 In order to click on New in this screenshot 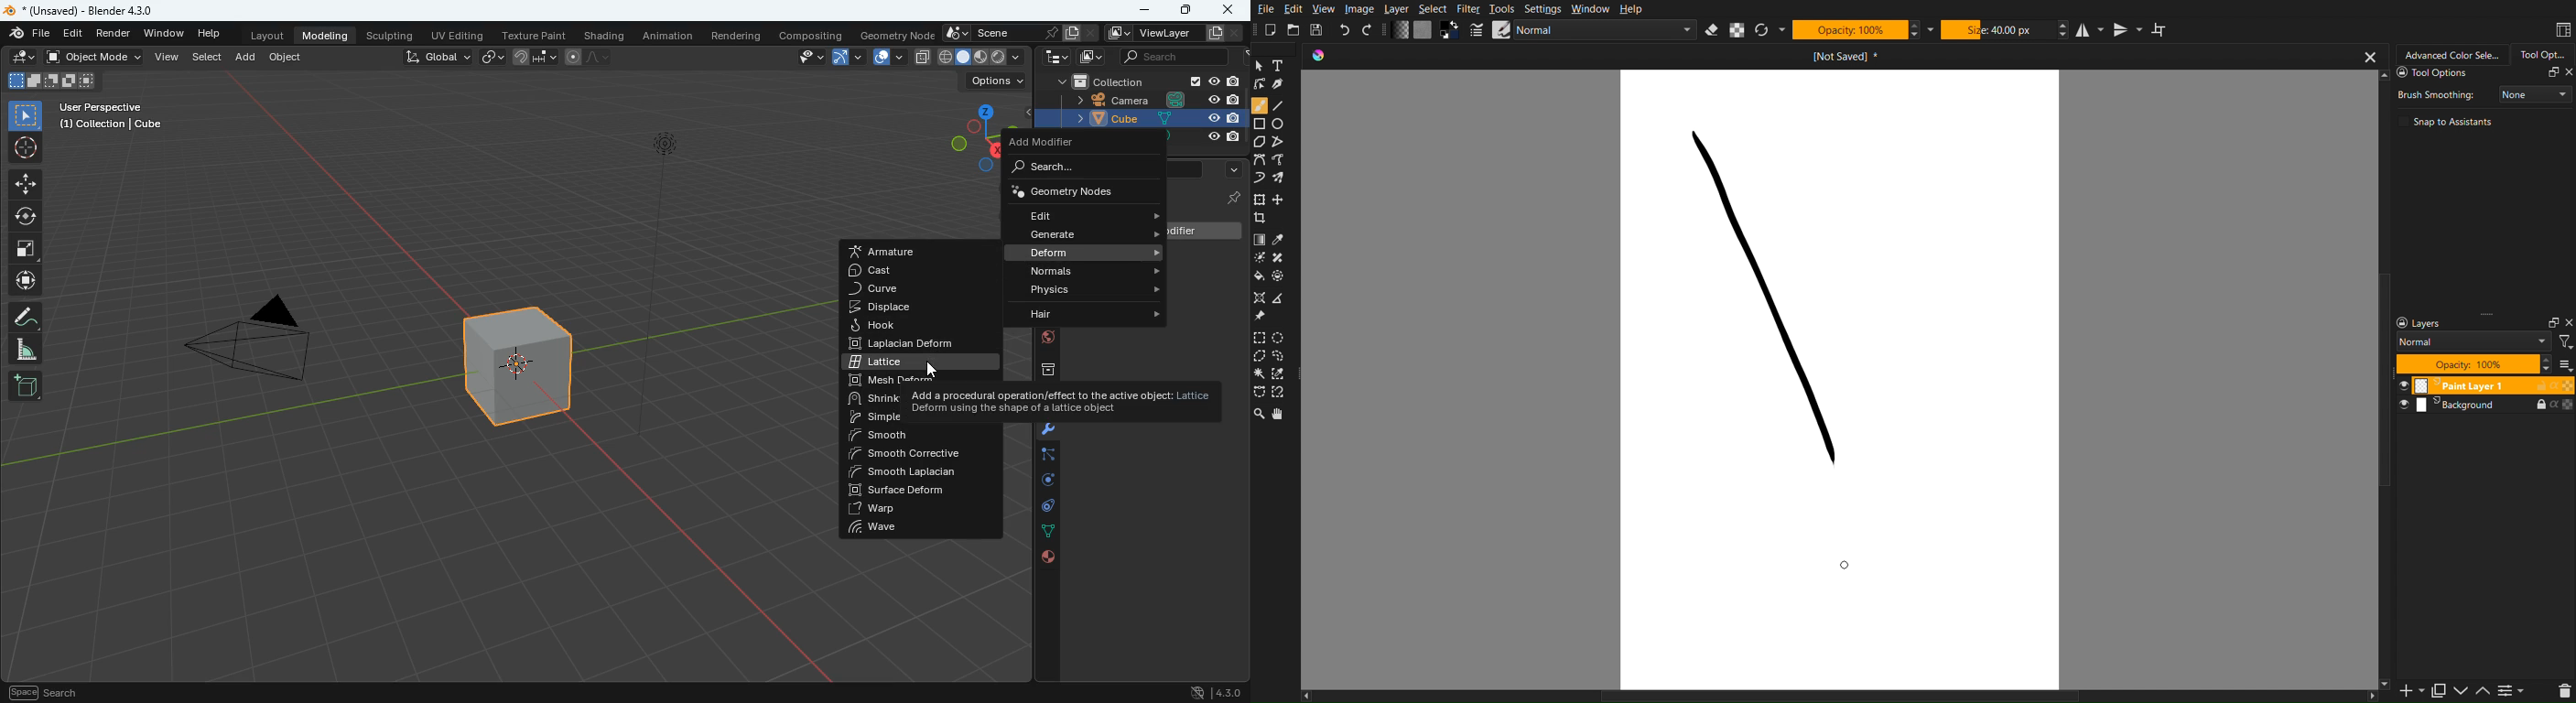, I will do `click(1270, 30)`.